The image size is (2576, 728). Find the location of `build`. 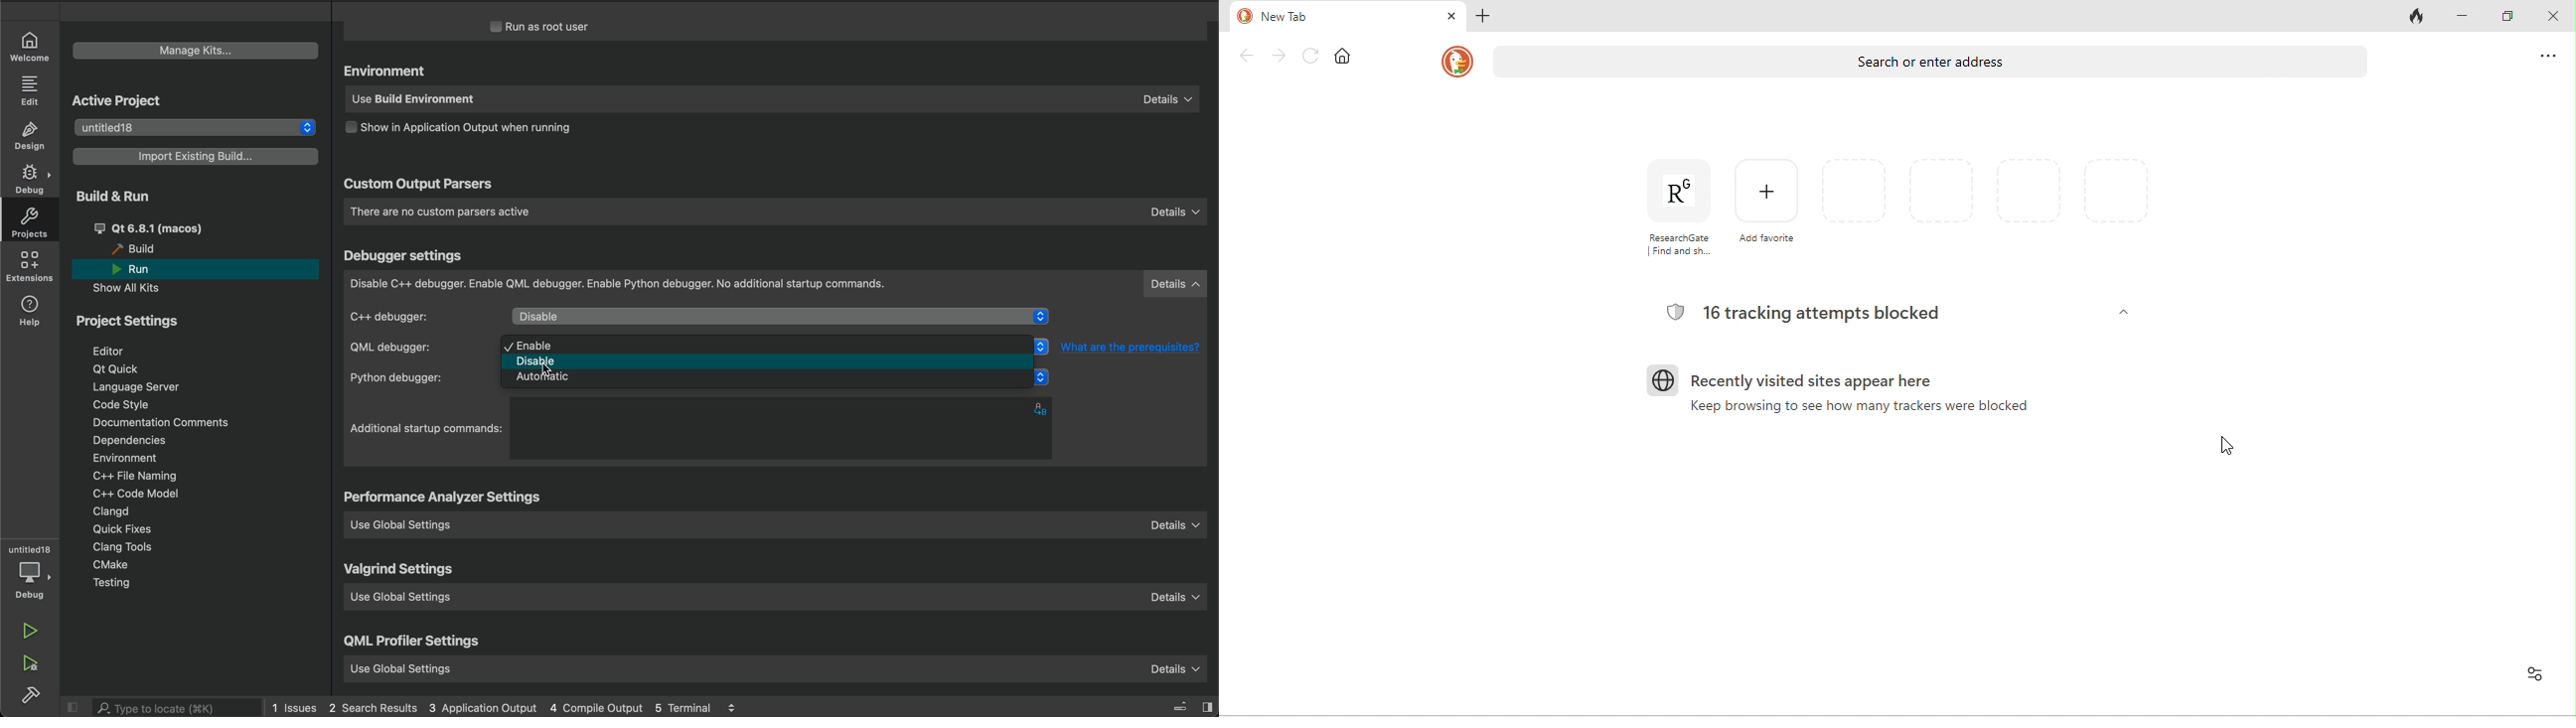

build is located at coordinates (139, 249).